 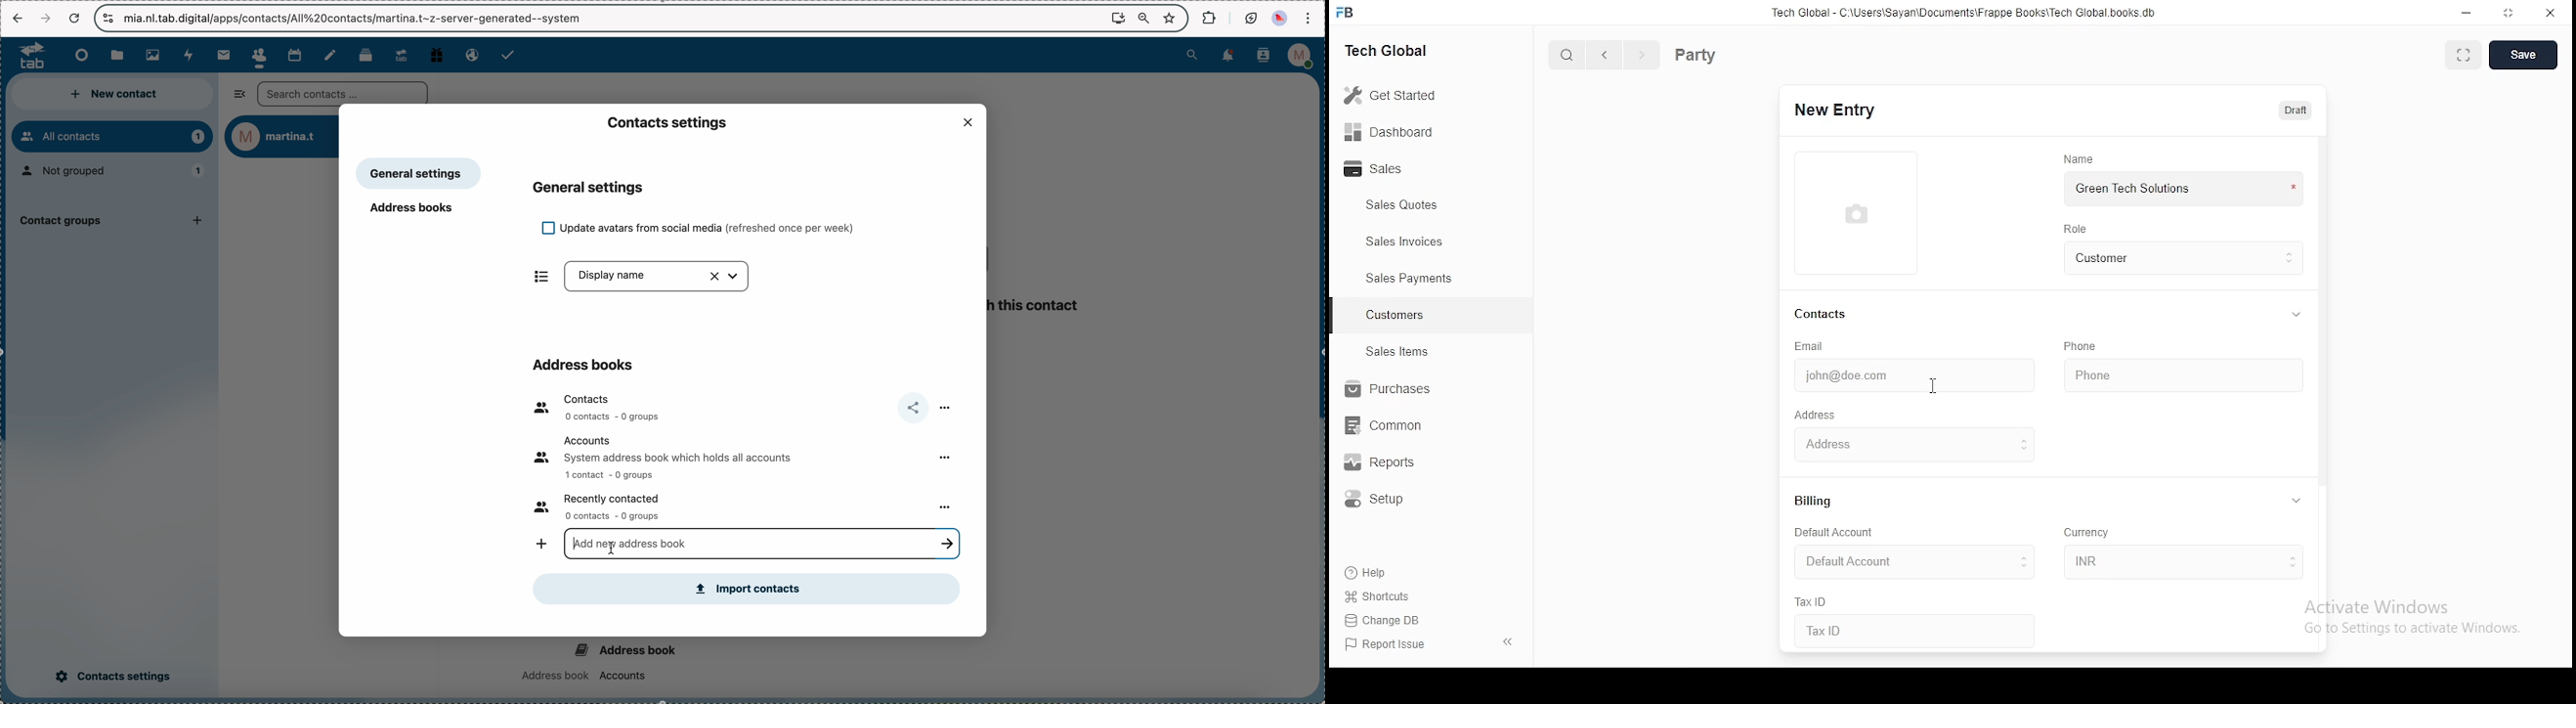 What do you see at coordinates (965, 122) in the screenshot?
I see `close popup` at bounding box center [965, 122].